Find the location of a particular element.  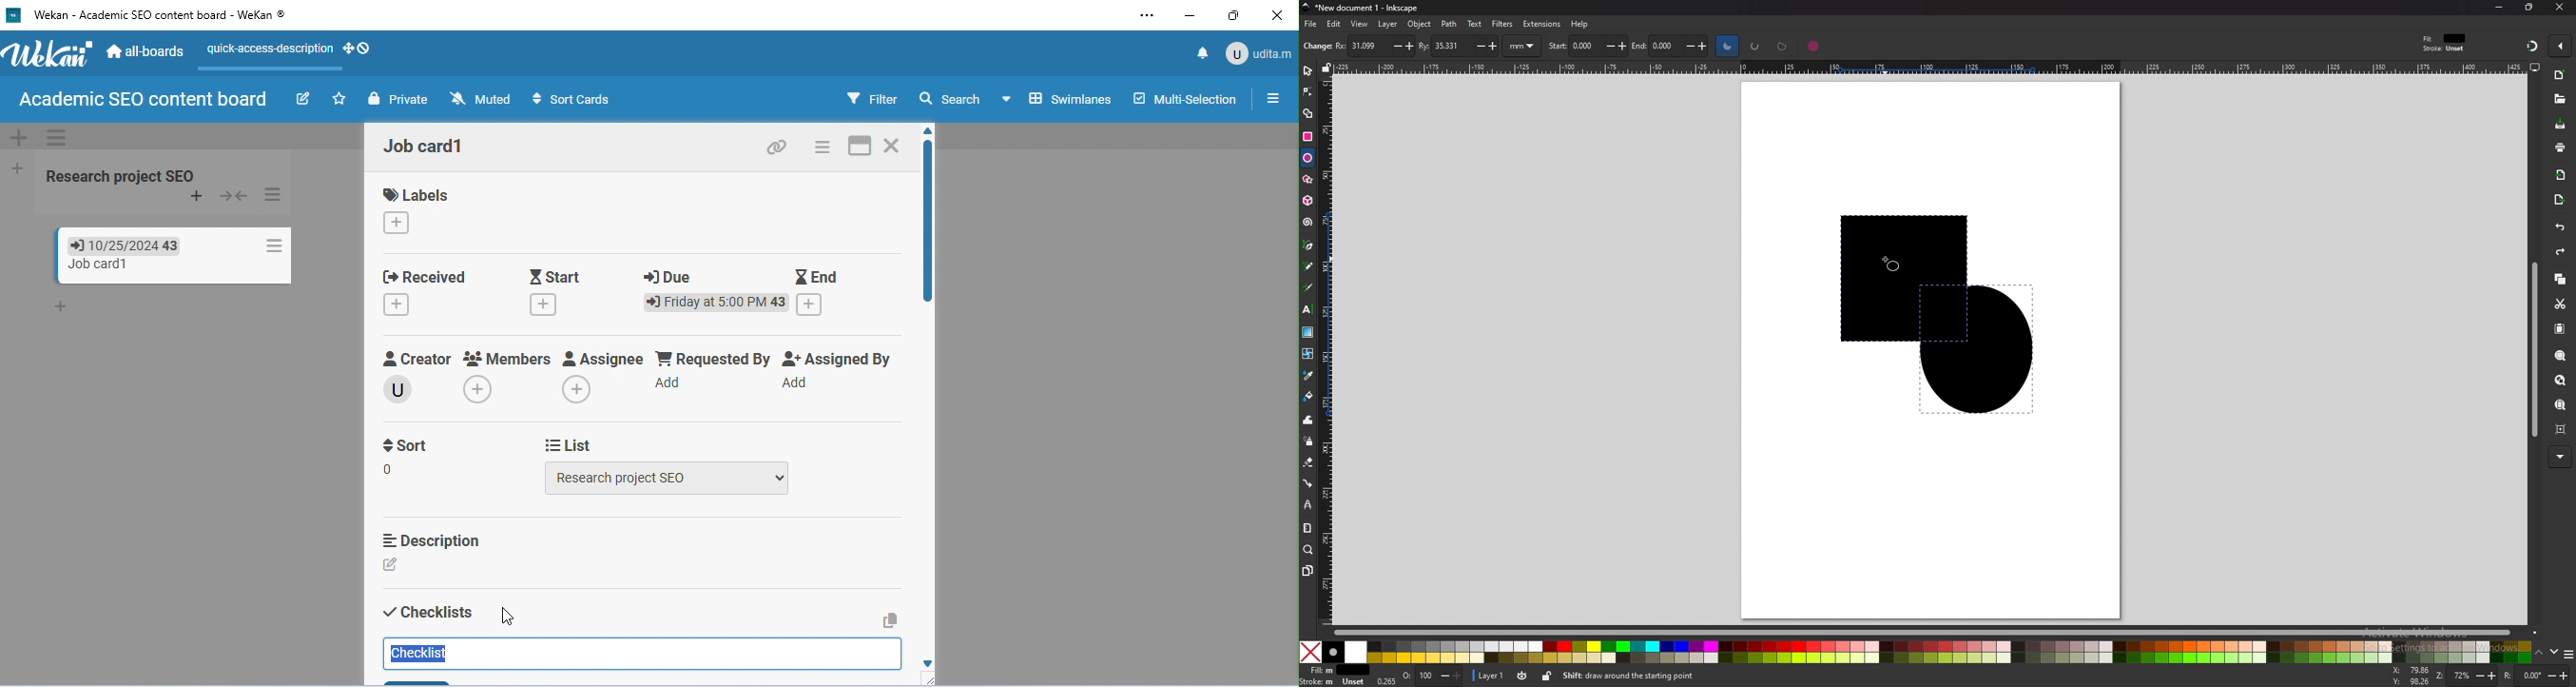

opacity is located at coordinates (1432, 676).